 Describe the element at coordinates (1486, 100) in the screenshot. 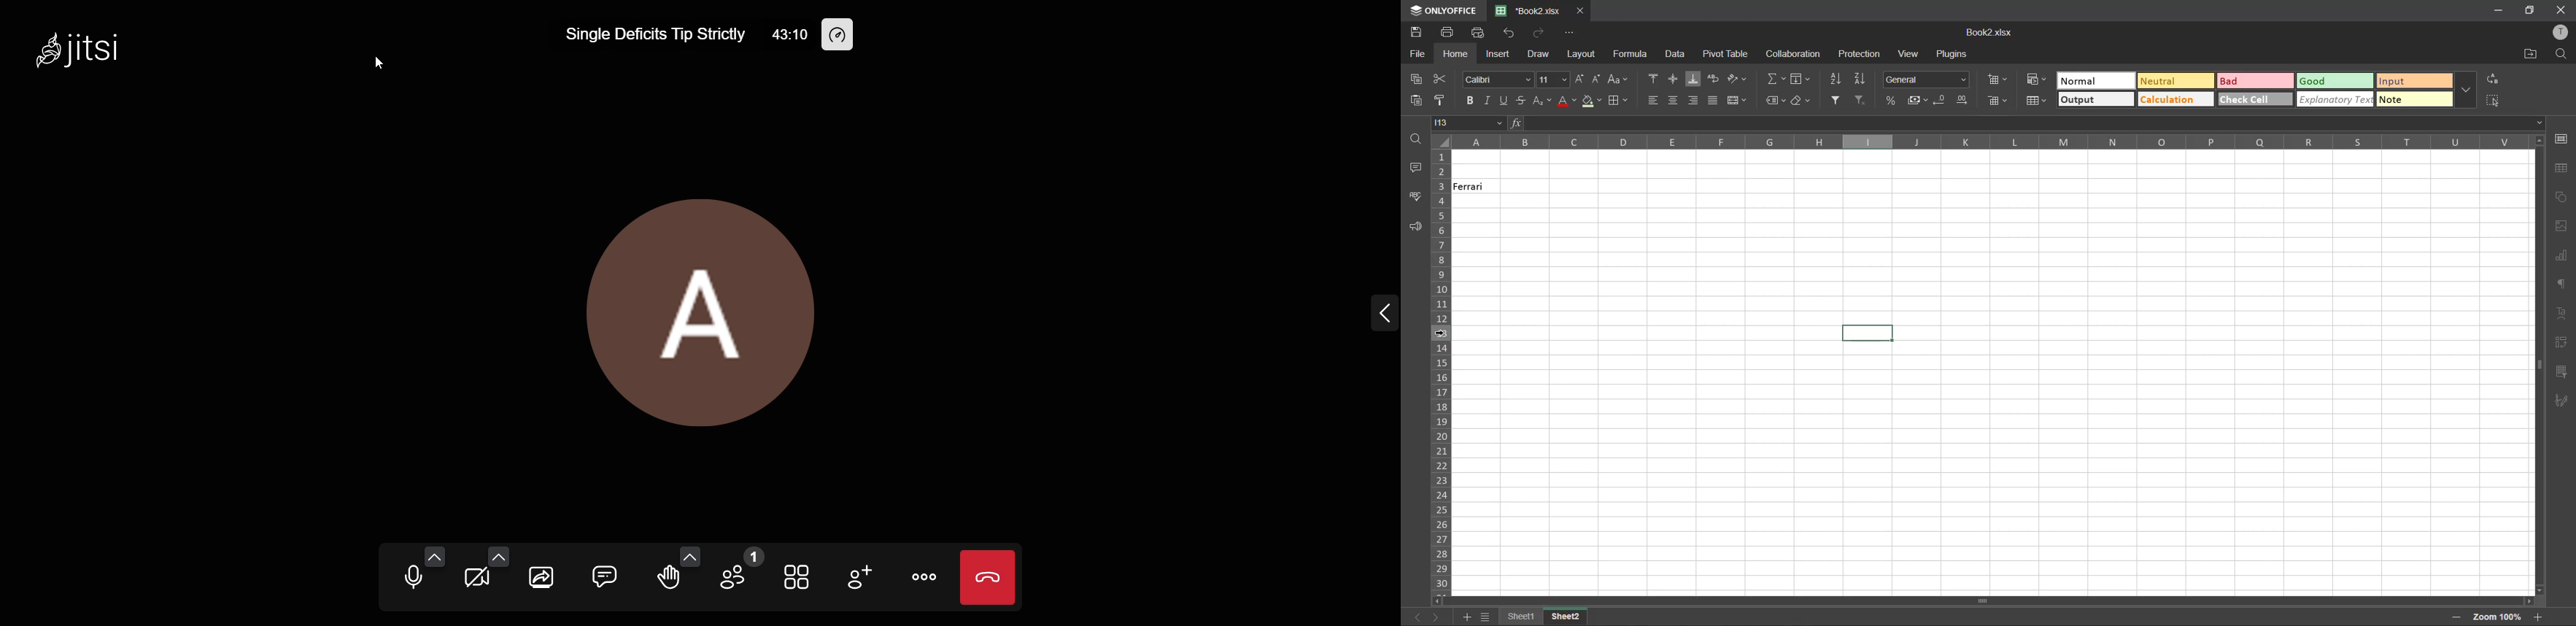

I see `italic` at that location.